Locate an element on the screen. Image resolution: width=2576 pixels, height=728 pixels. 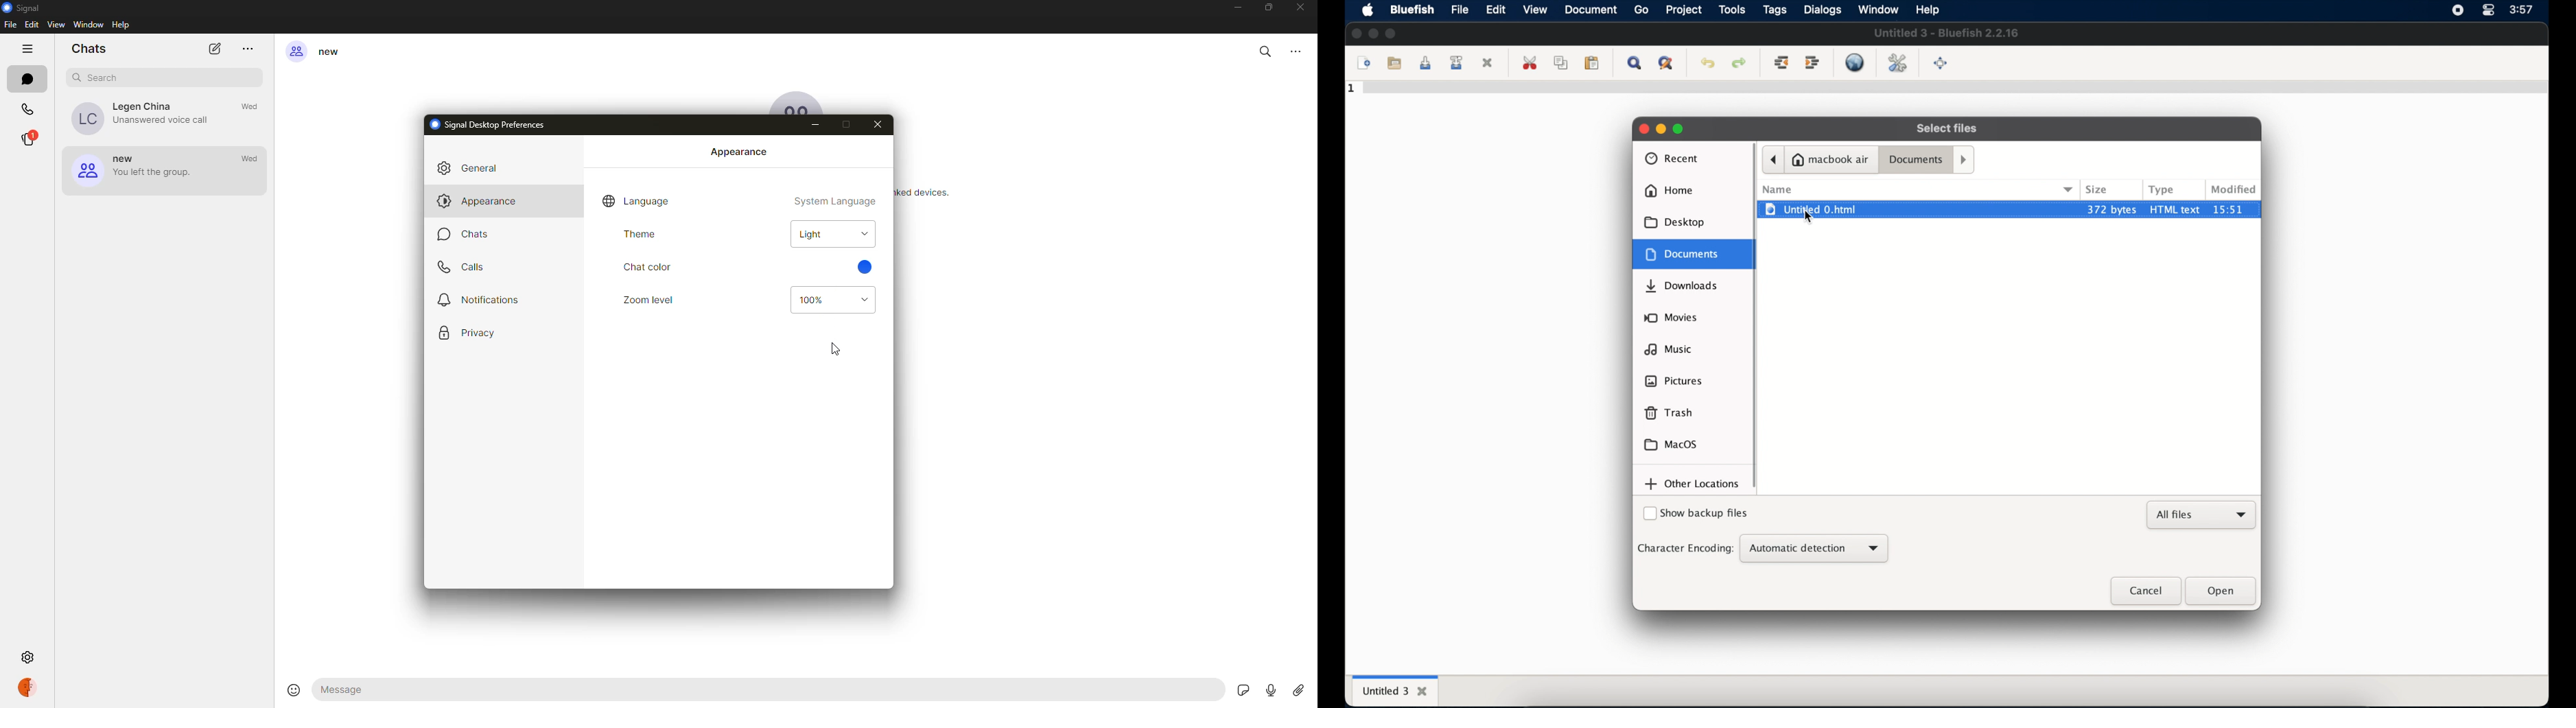
minimize is located at coordinates (1373, 33).